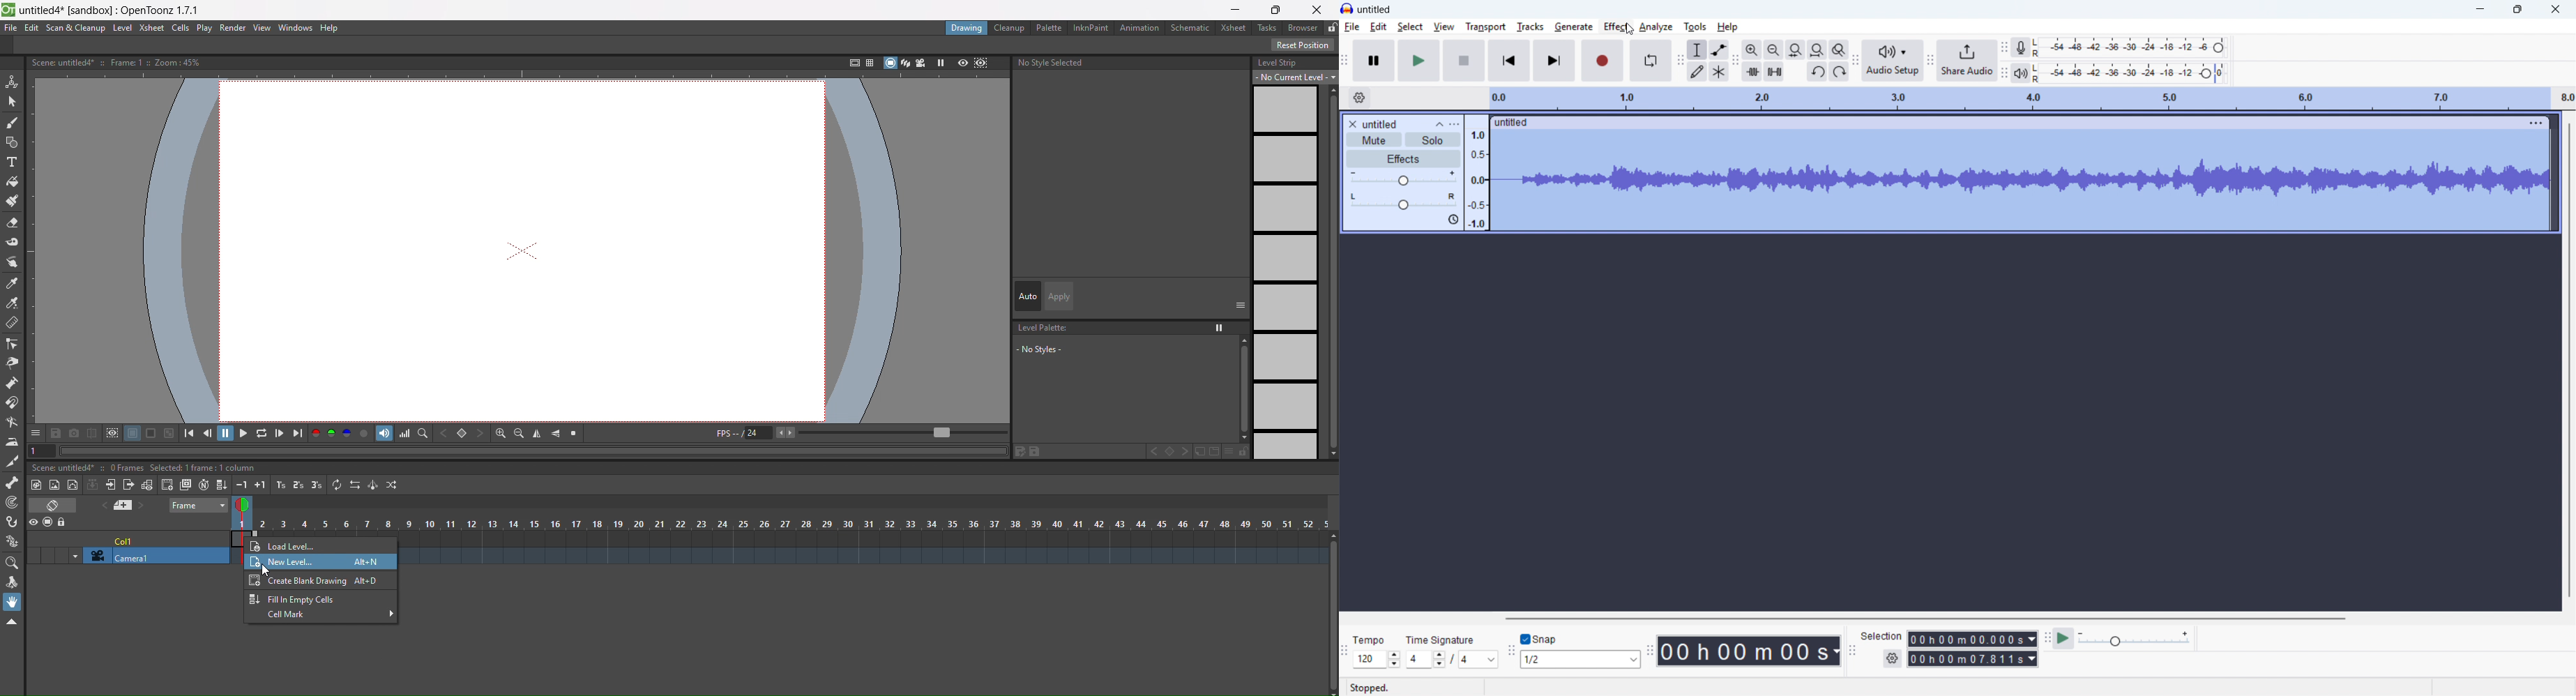  Describe the element at coordinates (333, 28) in the screenshot. I see `help` at that location.